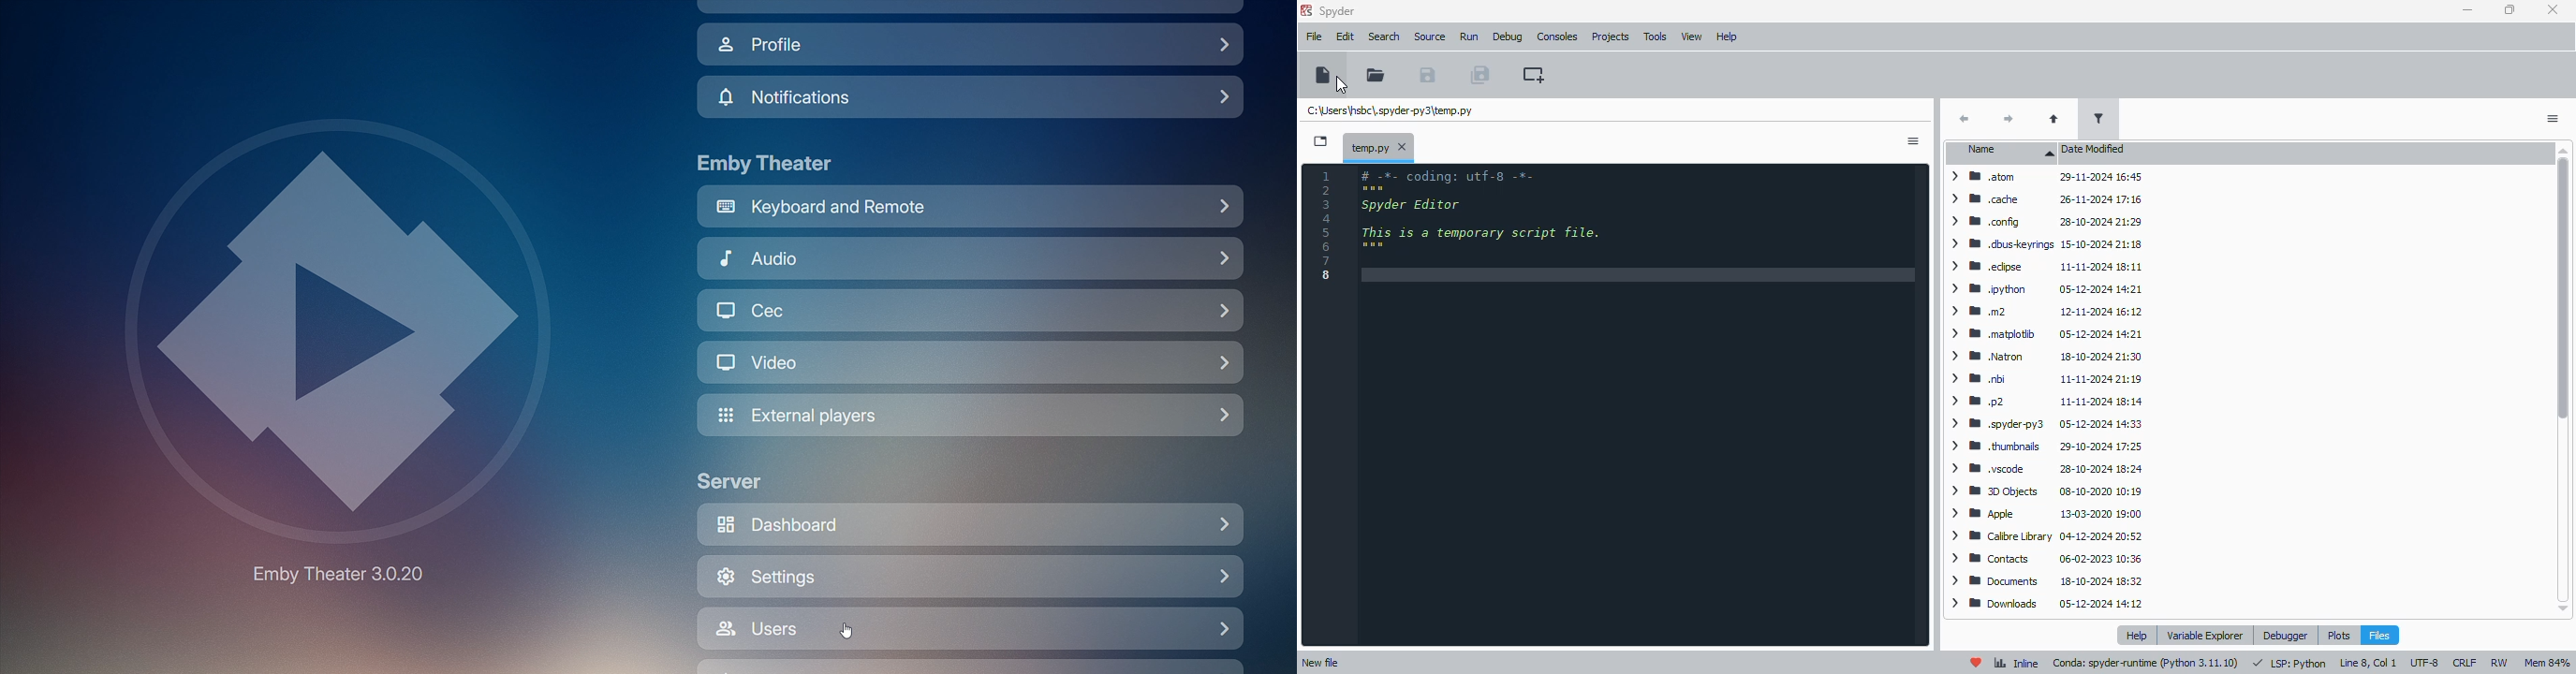 The image size is (2576, 700). Describe the element at coordinates (1404, 147) in the screenshot. I see `close` at that location.